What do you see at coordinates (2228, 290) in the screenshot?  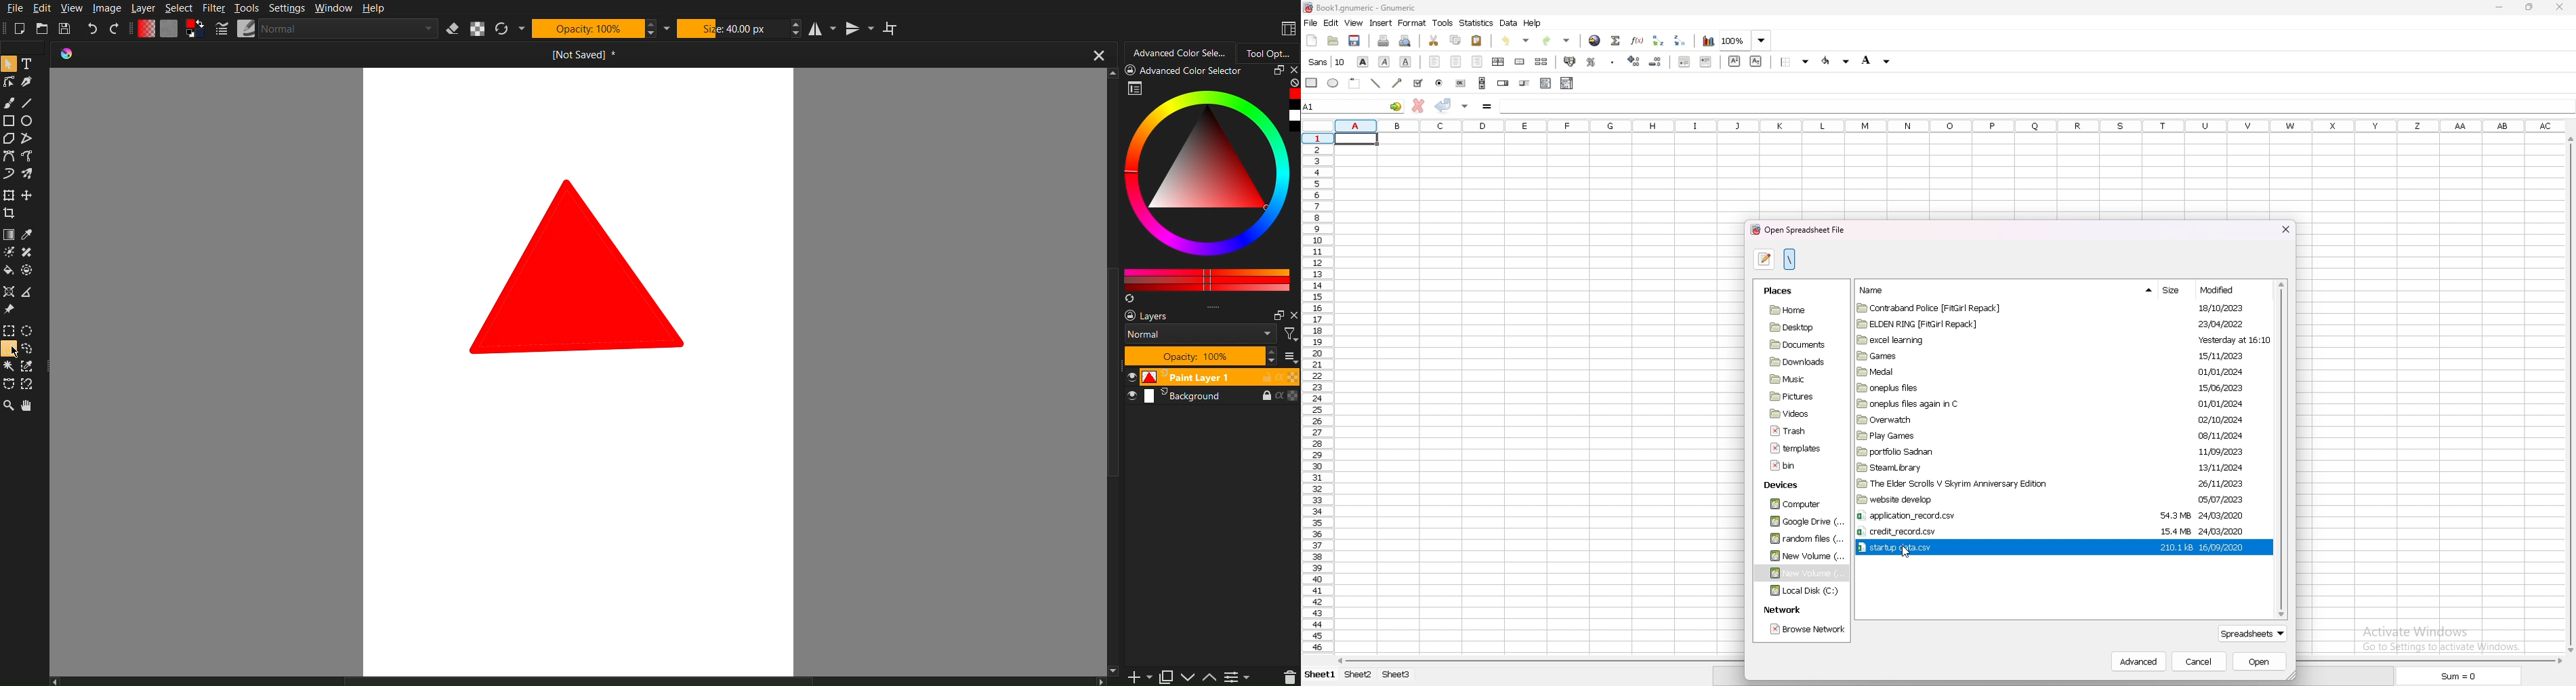 I see `modified` at bounding box center [2228, 290].